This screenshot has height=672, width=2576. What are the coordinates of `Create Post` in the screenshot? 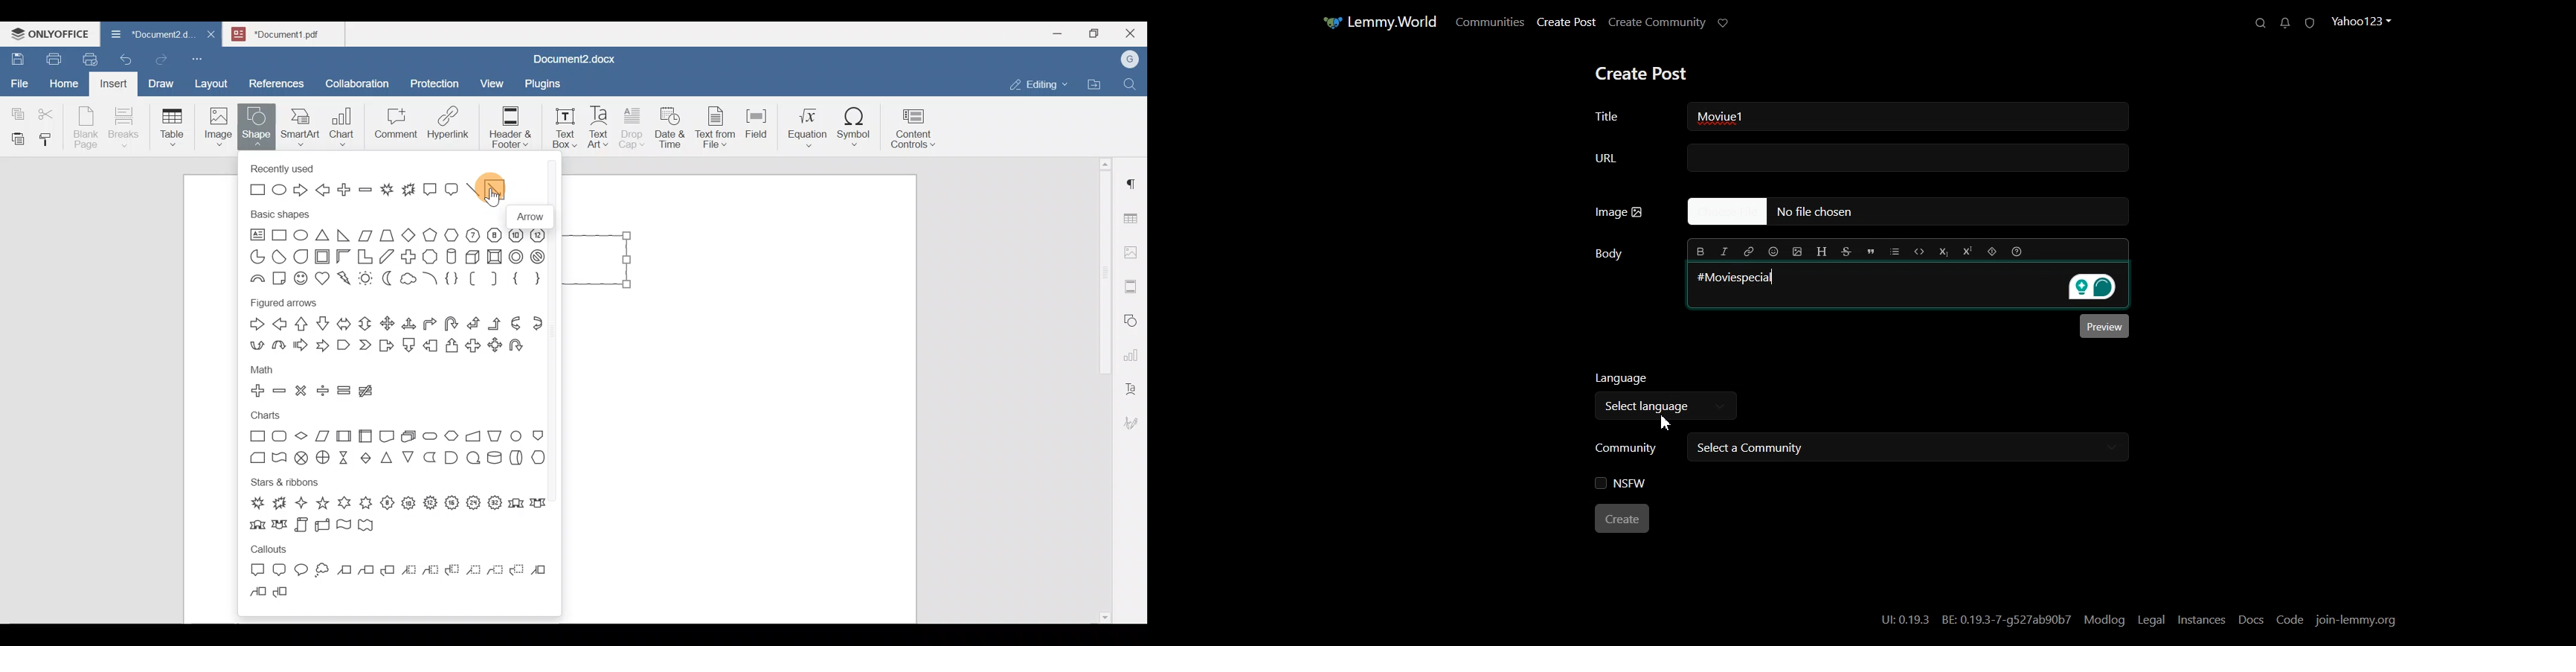 It's located at (1565, 22).